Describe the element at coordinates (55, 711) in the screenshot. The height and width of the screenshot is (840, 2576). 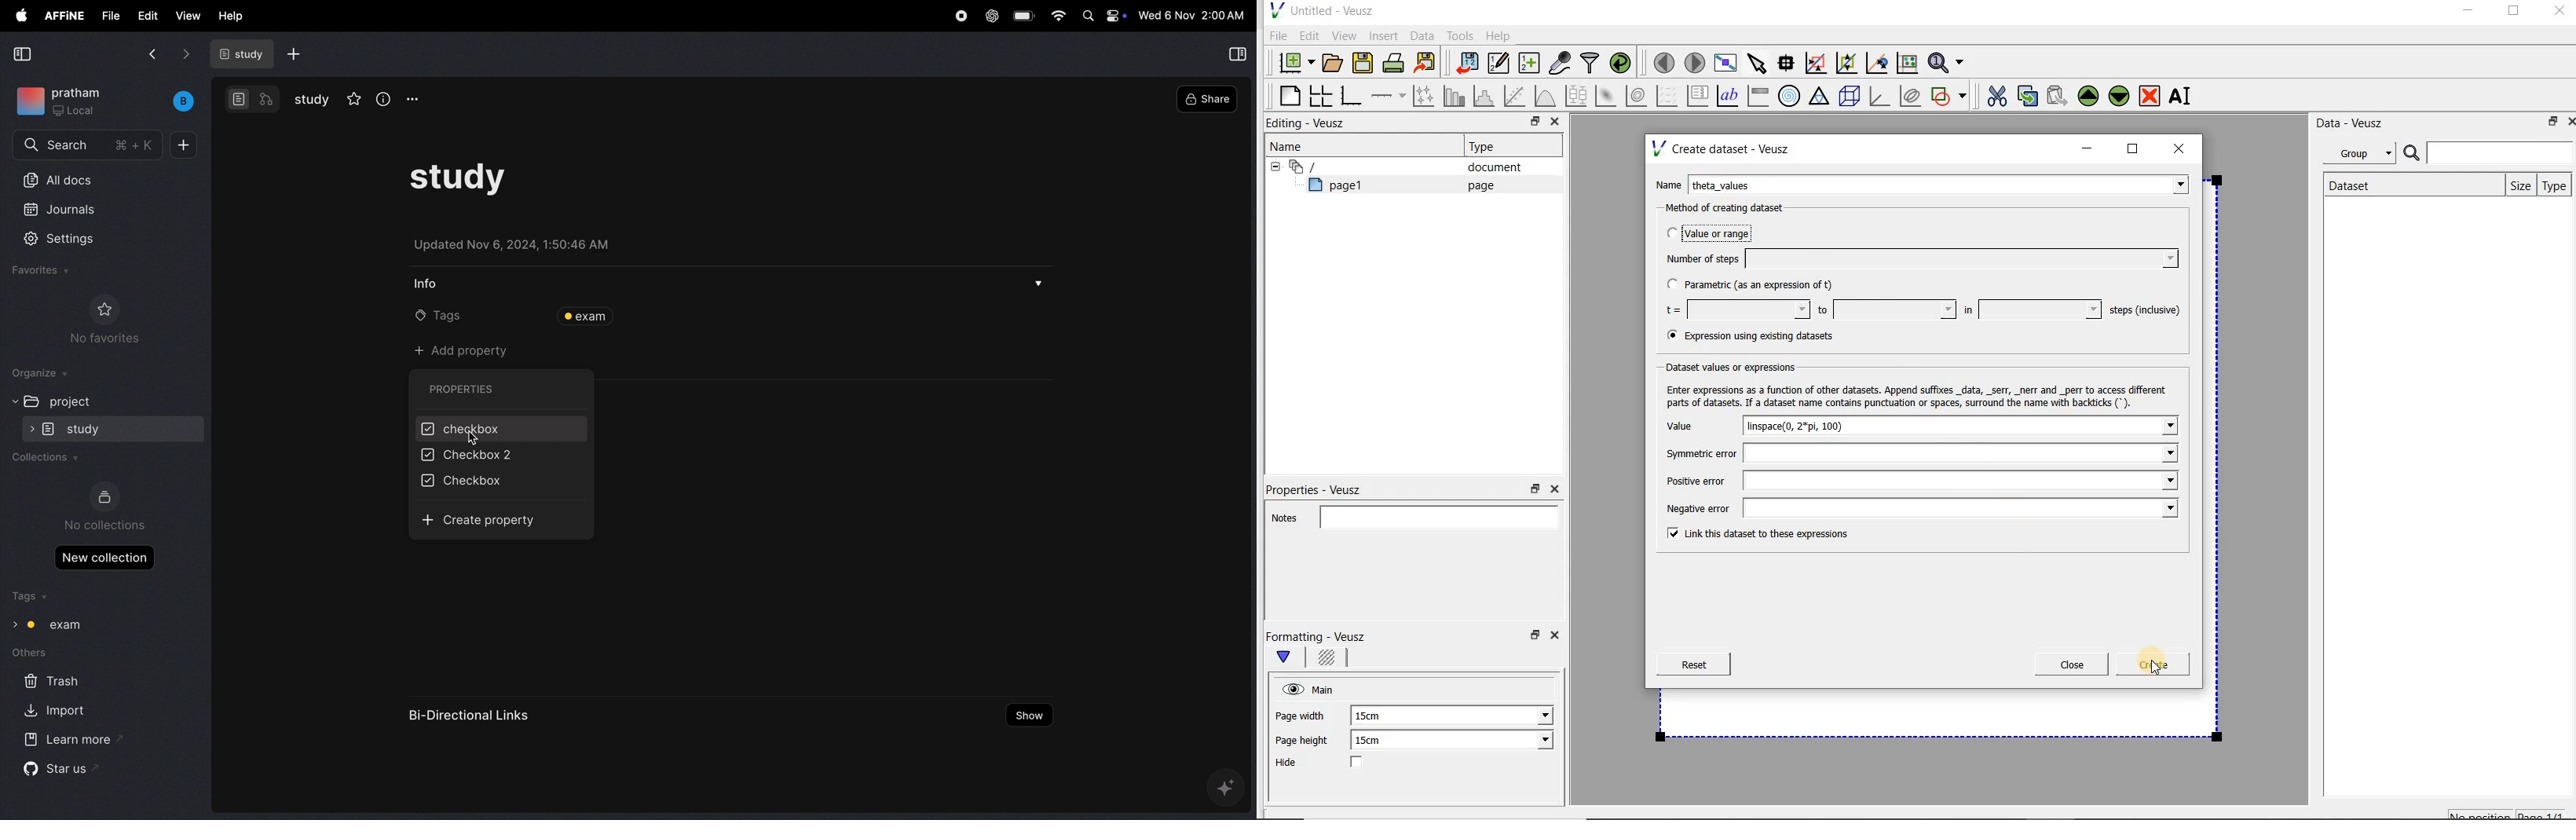
I see `import` at that location.